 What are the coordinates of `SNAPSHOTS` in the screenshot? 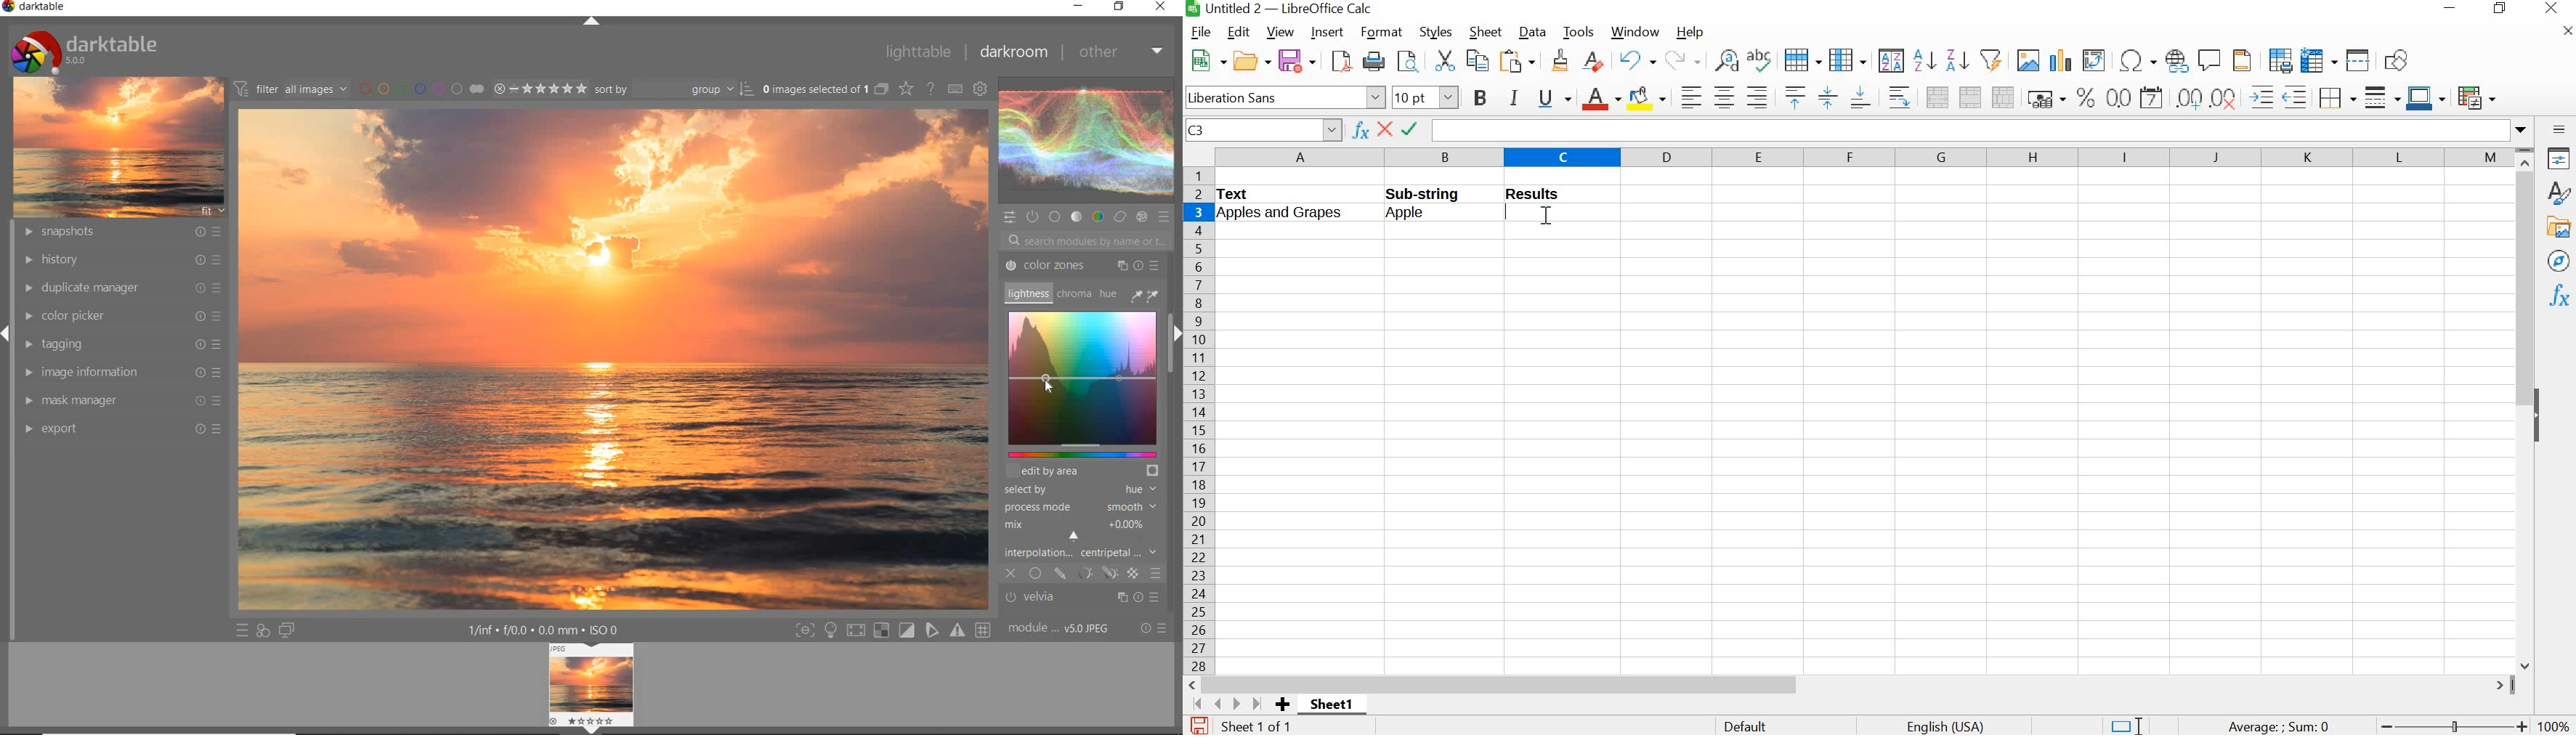 It's located at (121, 232).